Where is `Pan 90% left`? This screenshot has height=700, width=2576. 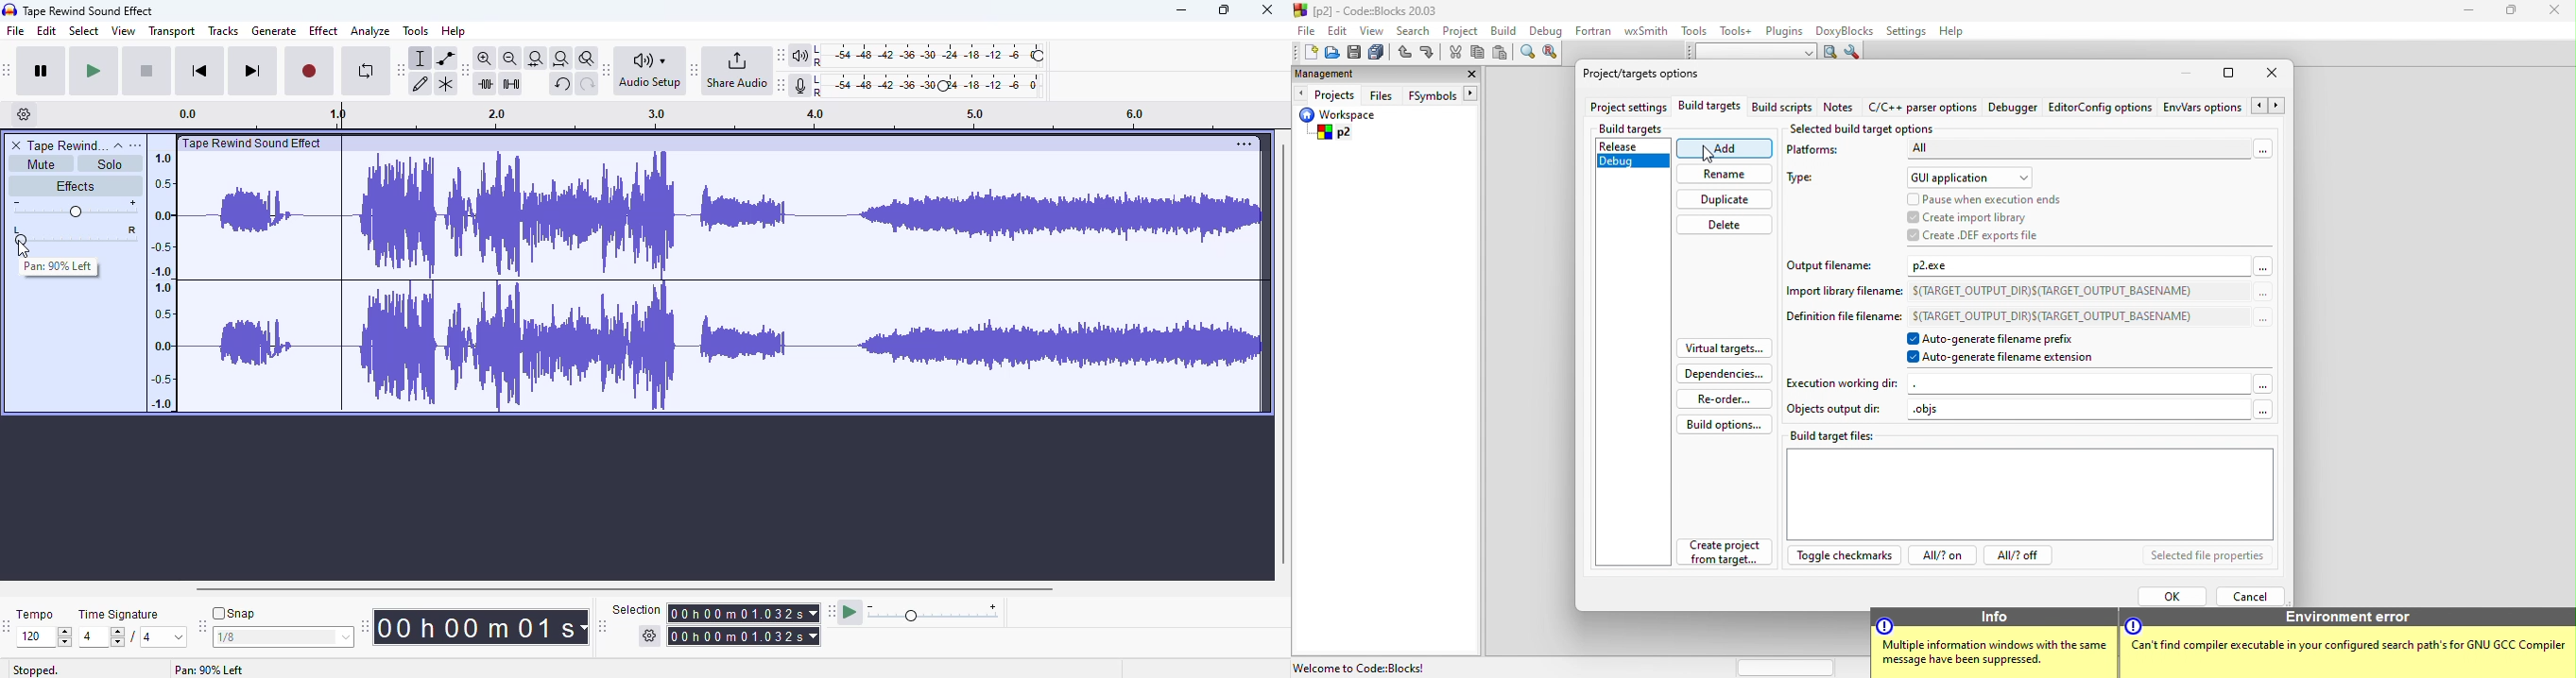
Pan 90% left is located at coordinates (208, 670).